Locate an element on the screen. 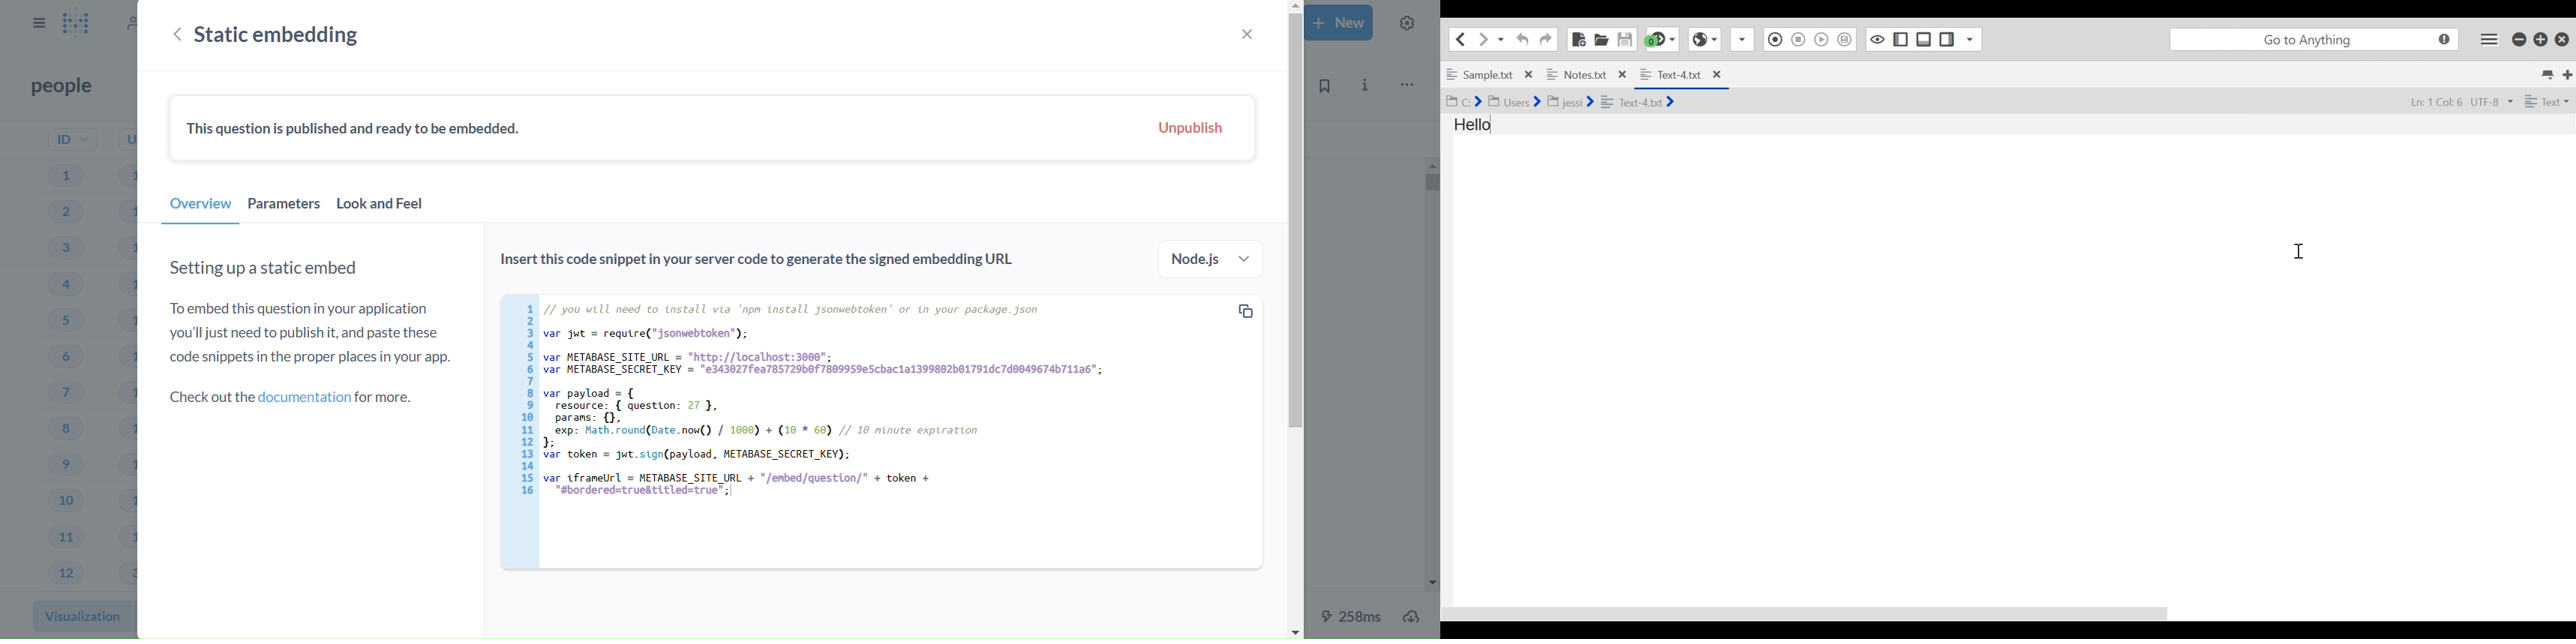 The height and width of the screenshot is (644, 2576). embedding url is located at coordinates (880, 430).